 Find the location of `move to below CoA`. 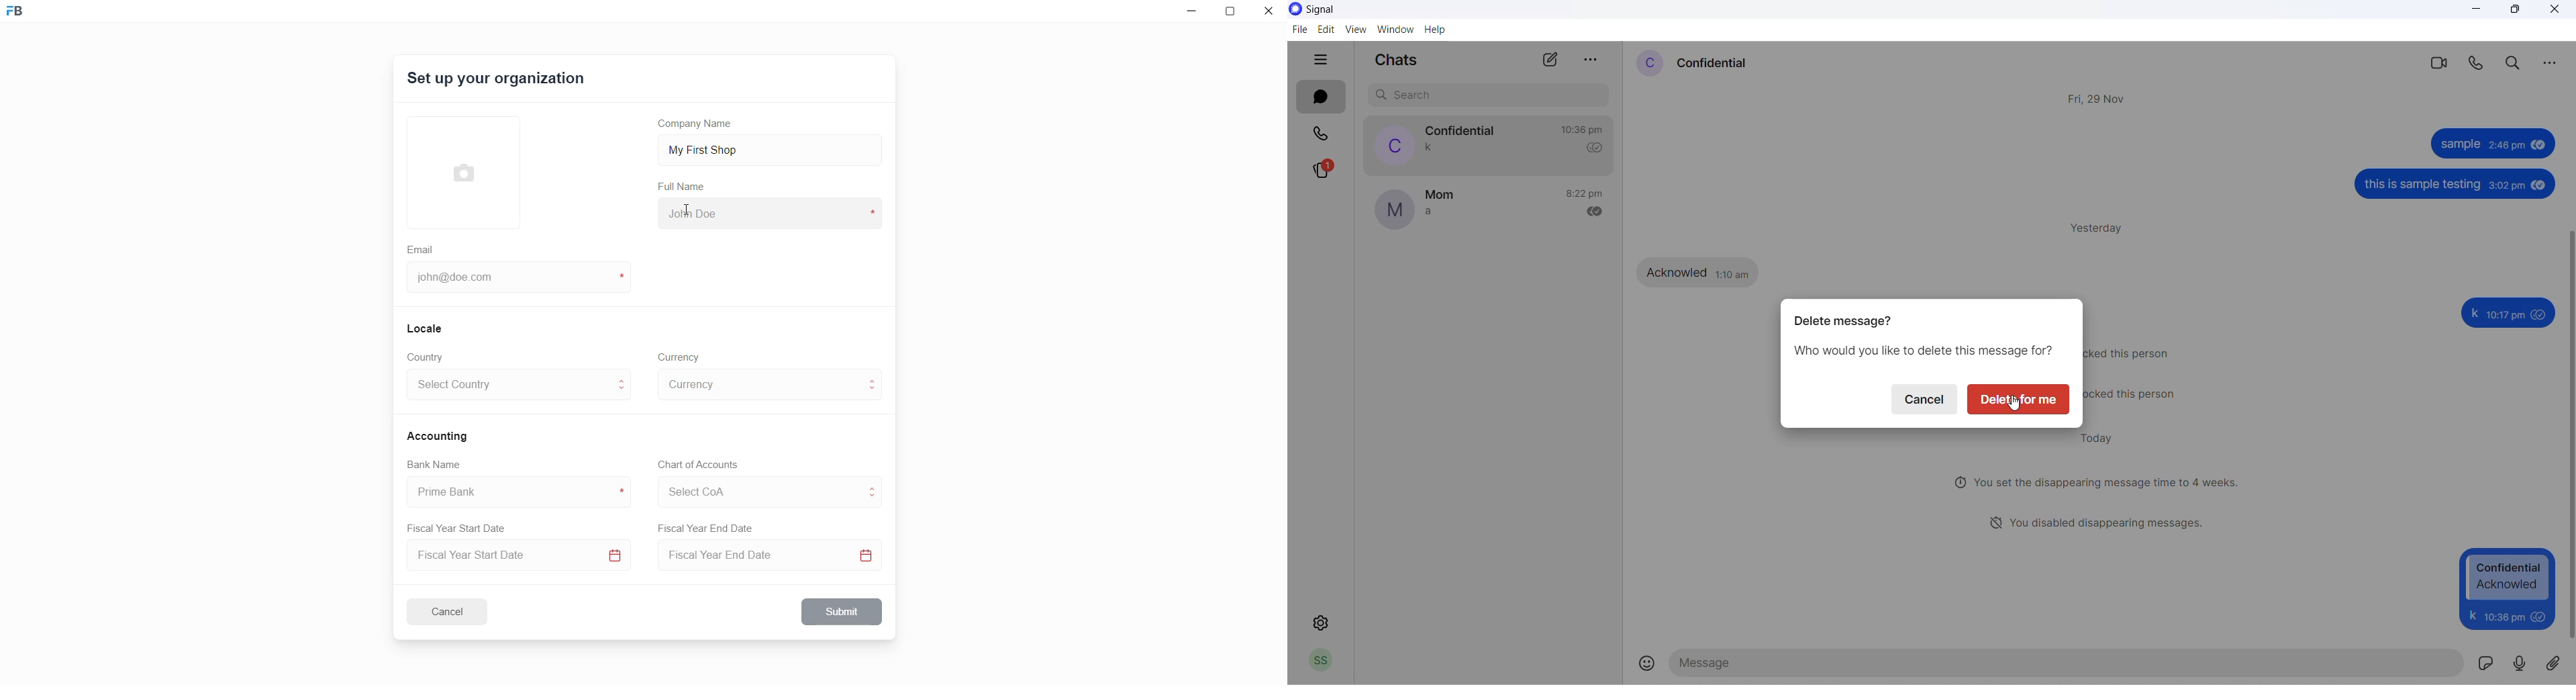

move to below CoA is located at coordinates (873, 498).